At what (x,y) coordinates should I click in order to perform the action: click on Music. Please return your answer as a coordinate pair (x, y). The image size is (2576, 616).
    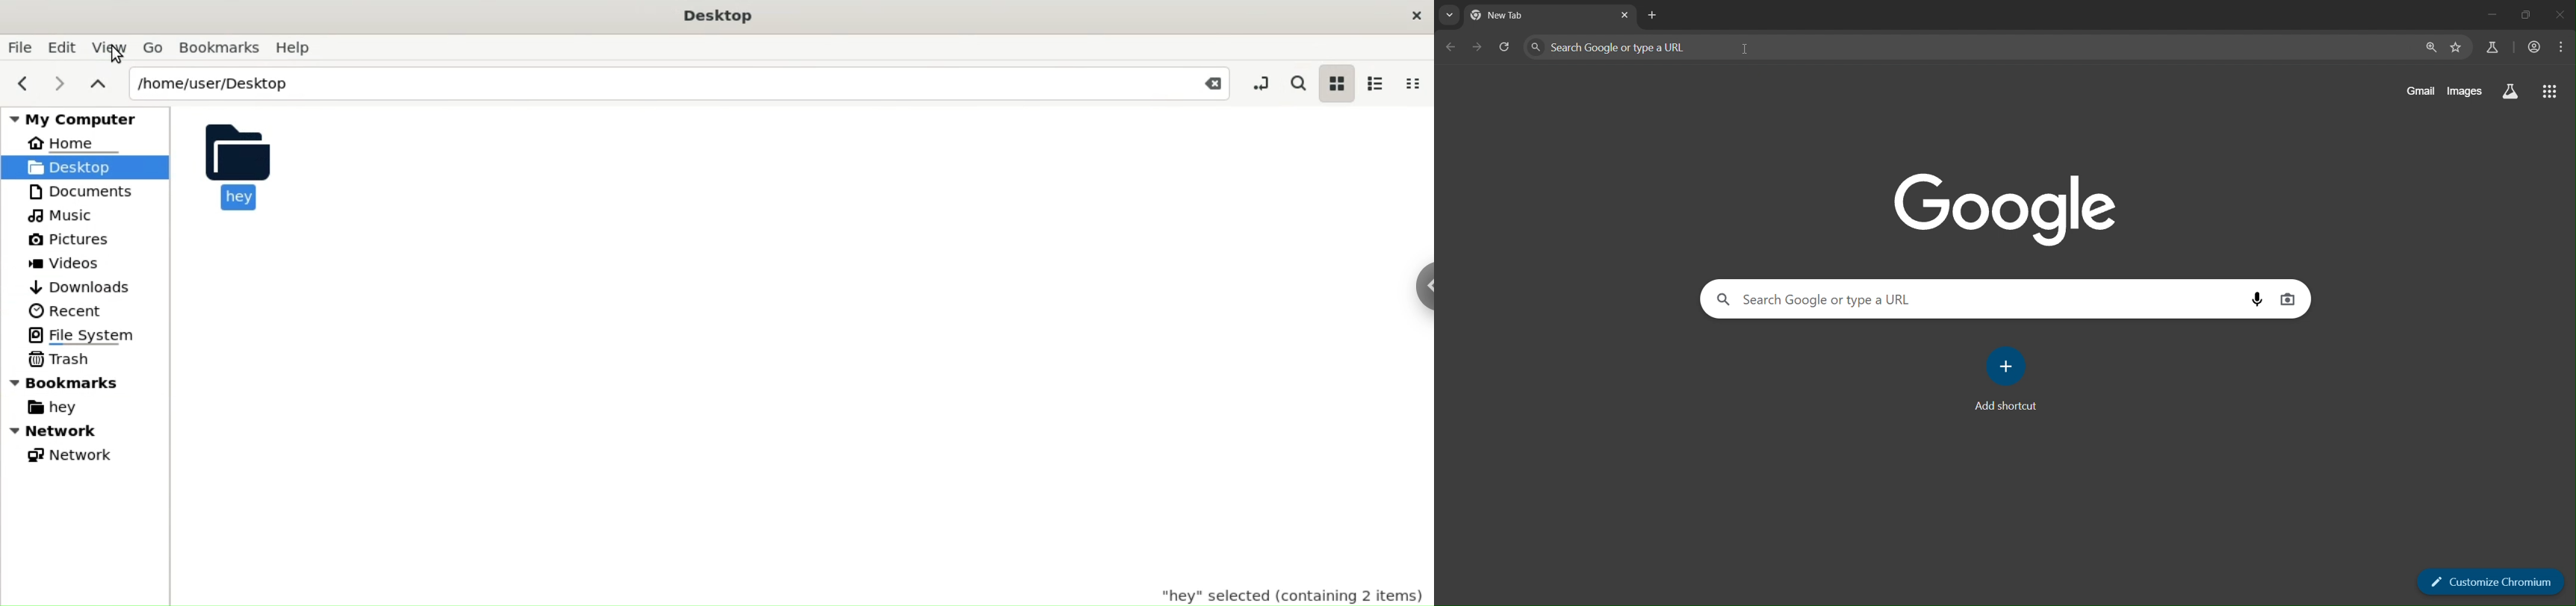
    Looking at the image, I should click on (64, 216).